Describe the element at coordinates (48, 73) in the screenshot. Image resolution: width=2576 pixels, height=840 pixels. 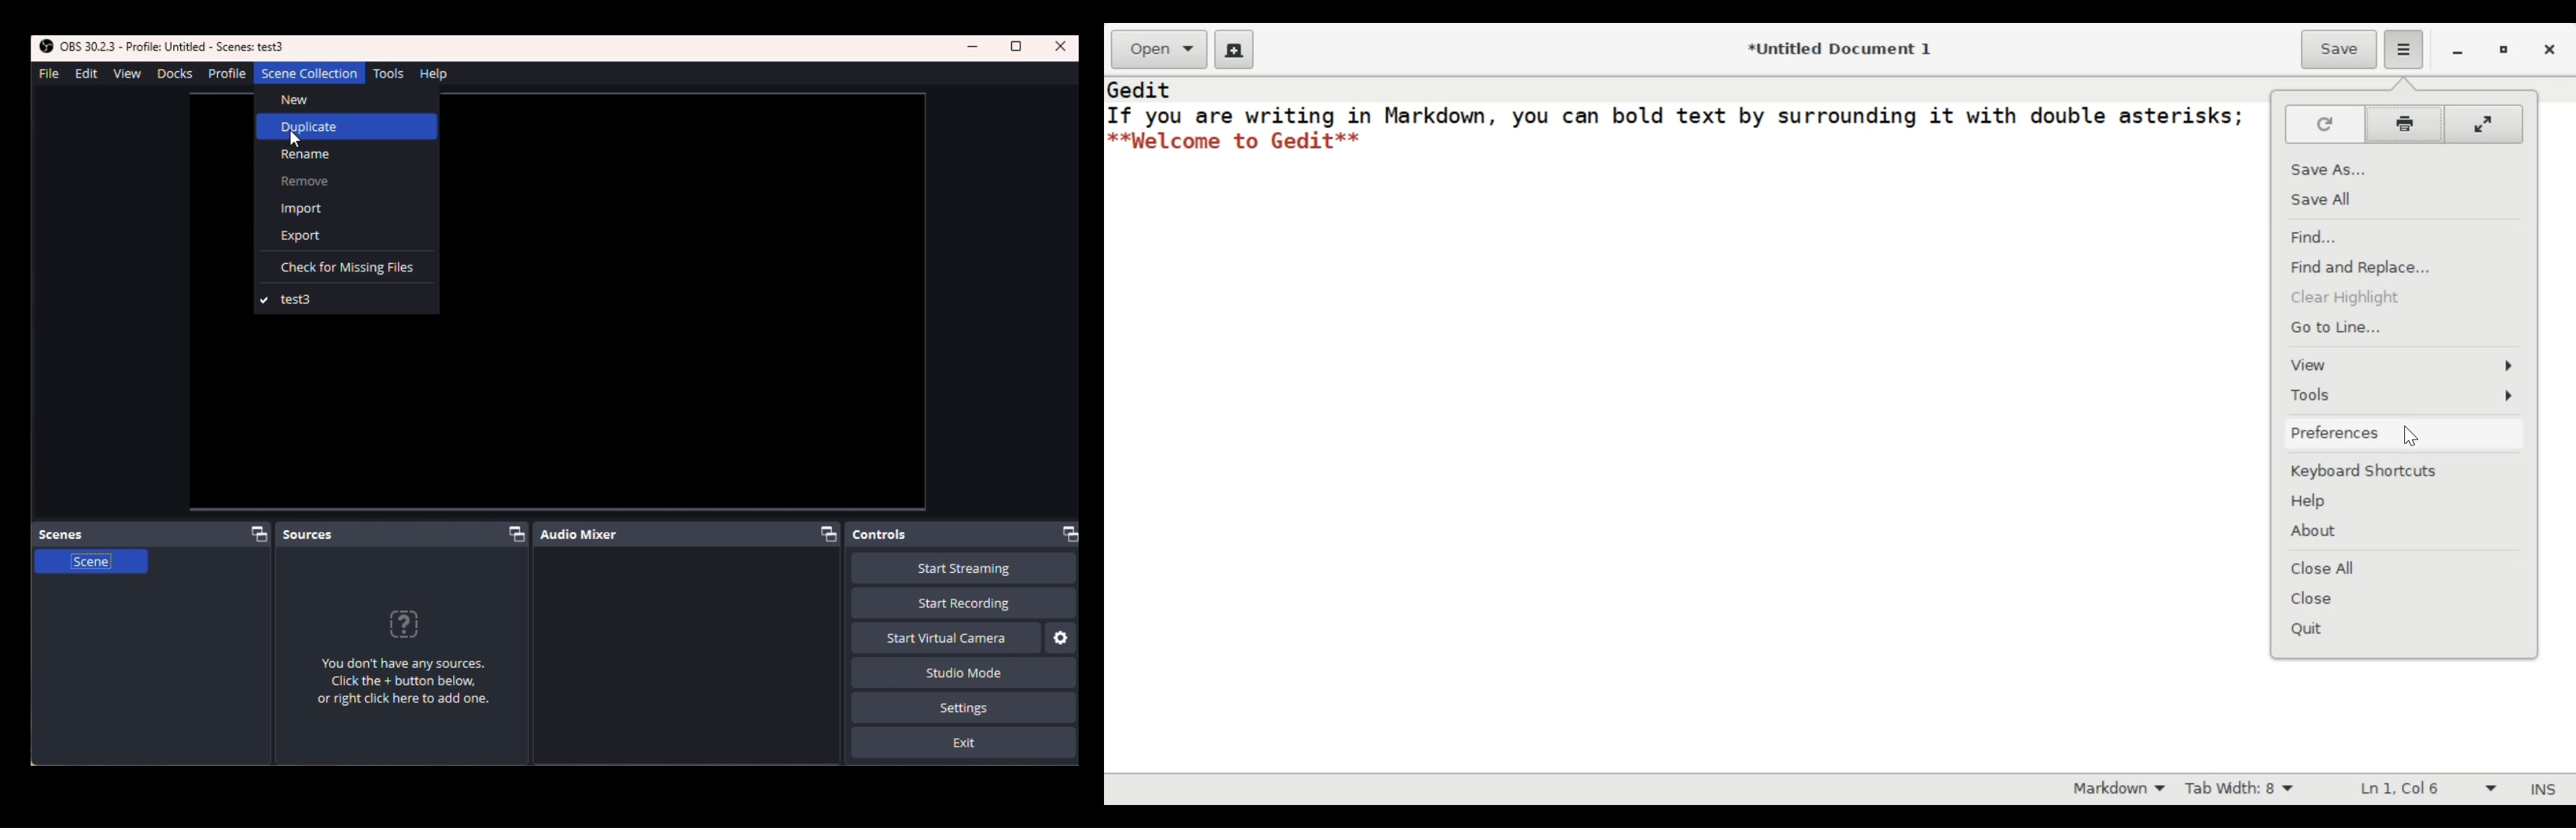
I see `File` at that location.